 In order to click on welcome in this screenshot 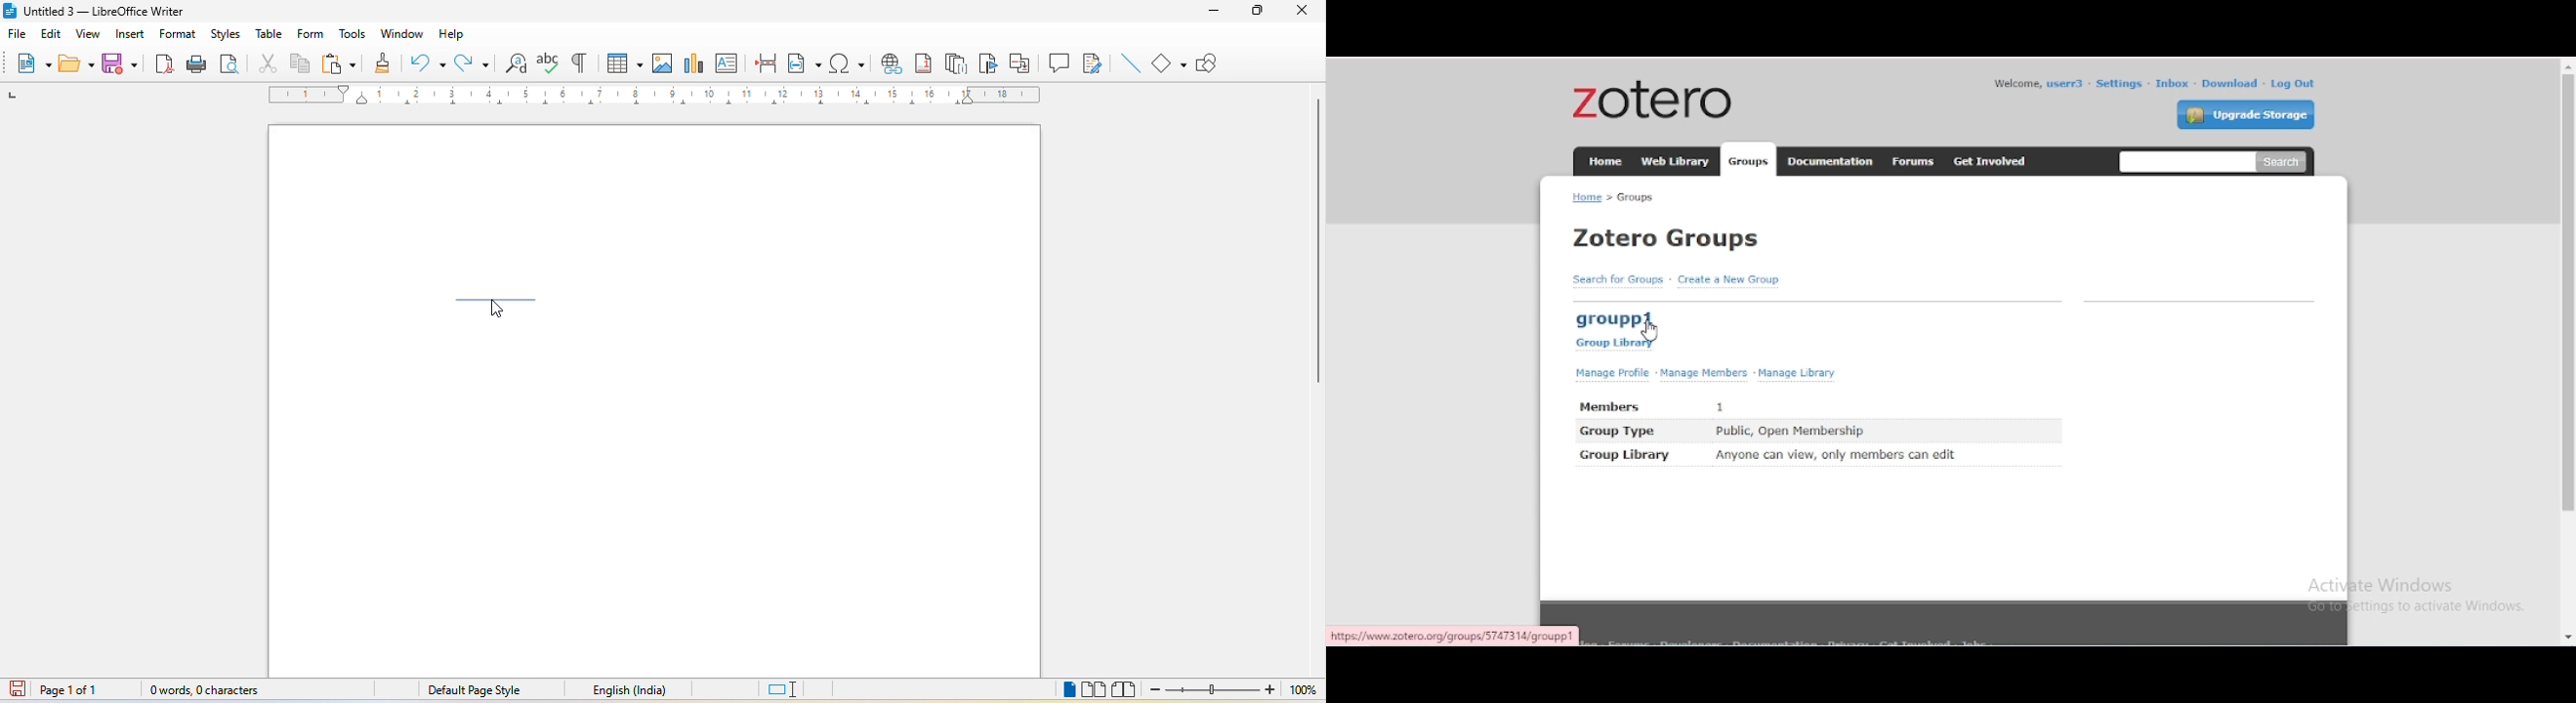, I will do `click(2015, 84)`.